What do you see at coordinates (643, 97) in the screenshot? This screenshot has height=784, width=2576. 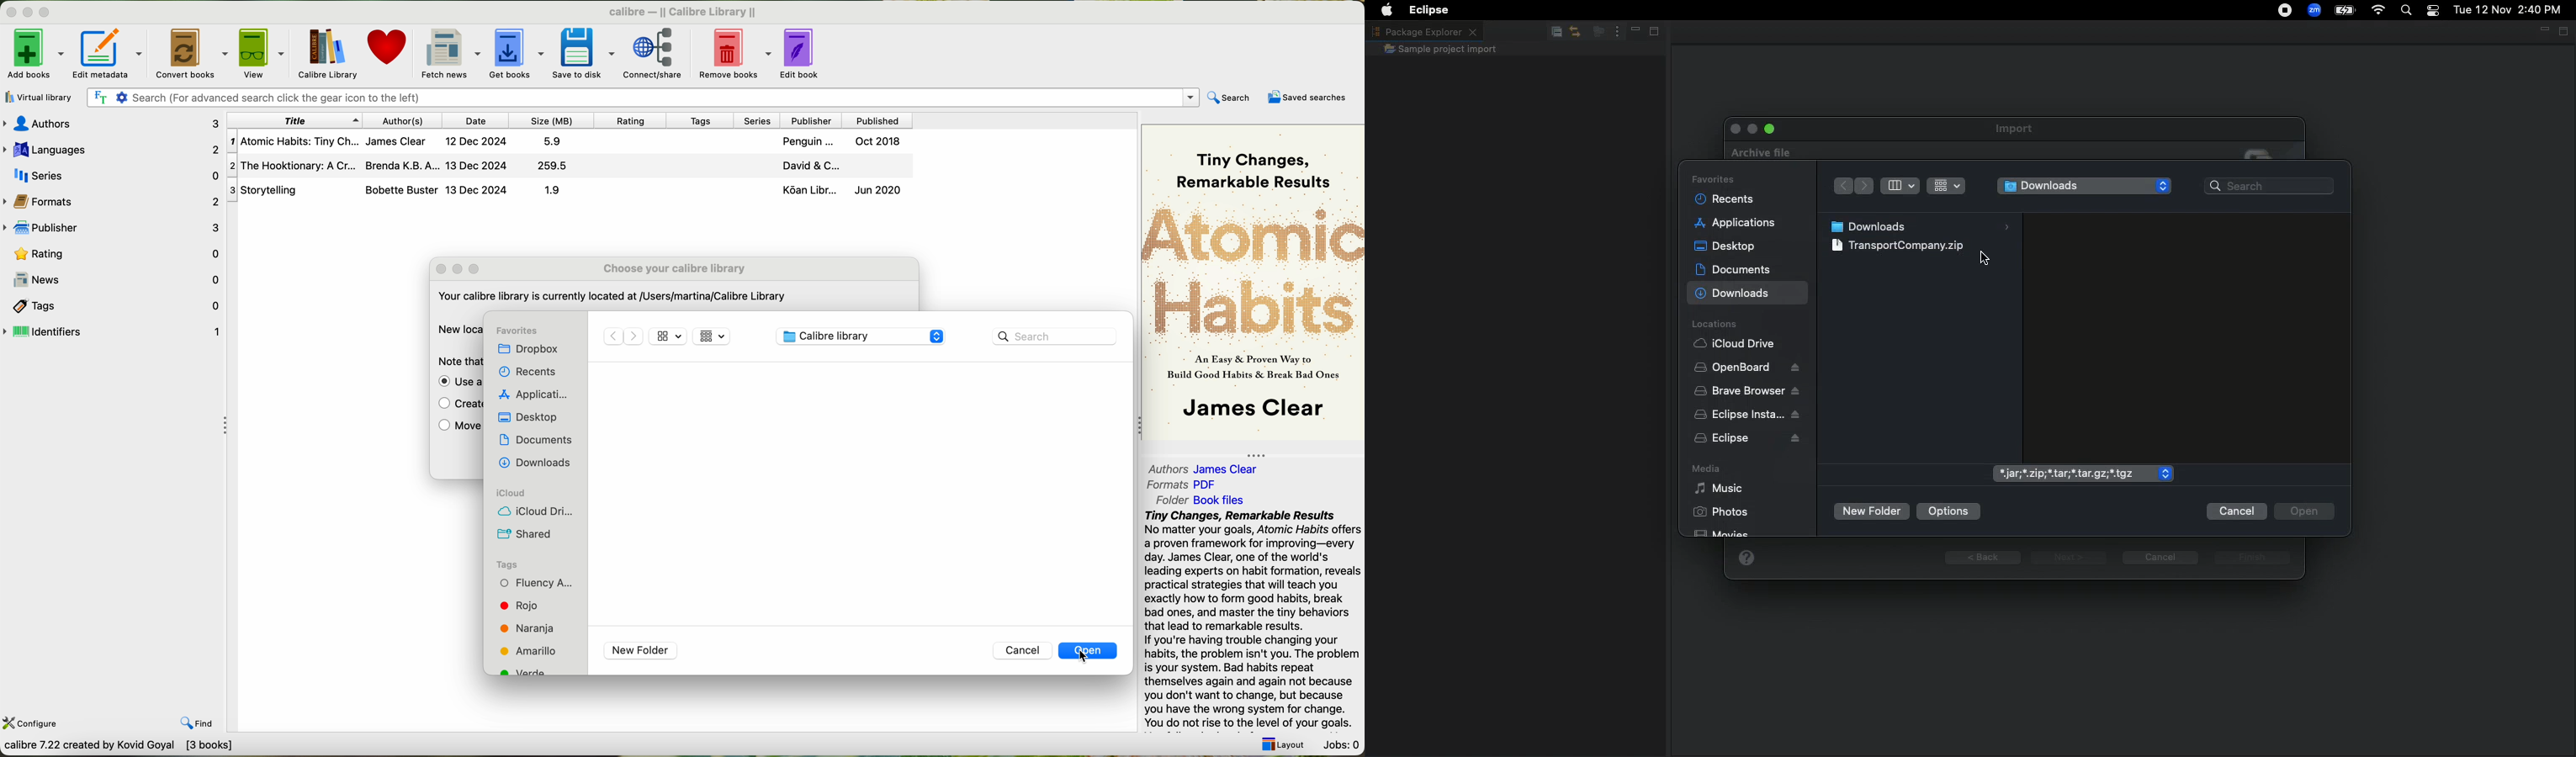 I see `Search (For advanced search click the gear icon to the left) ` at bounding box center [643, 97].